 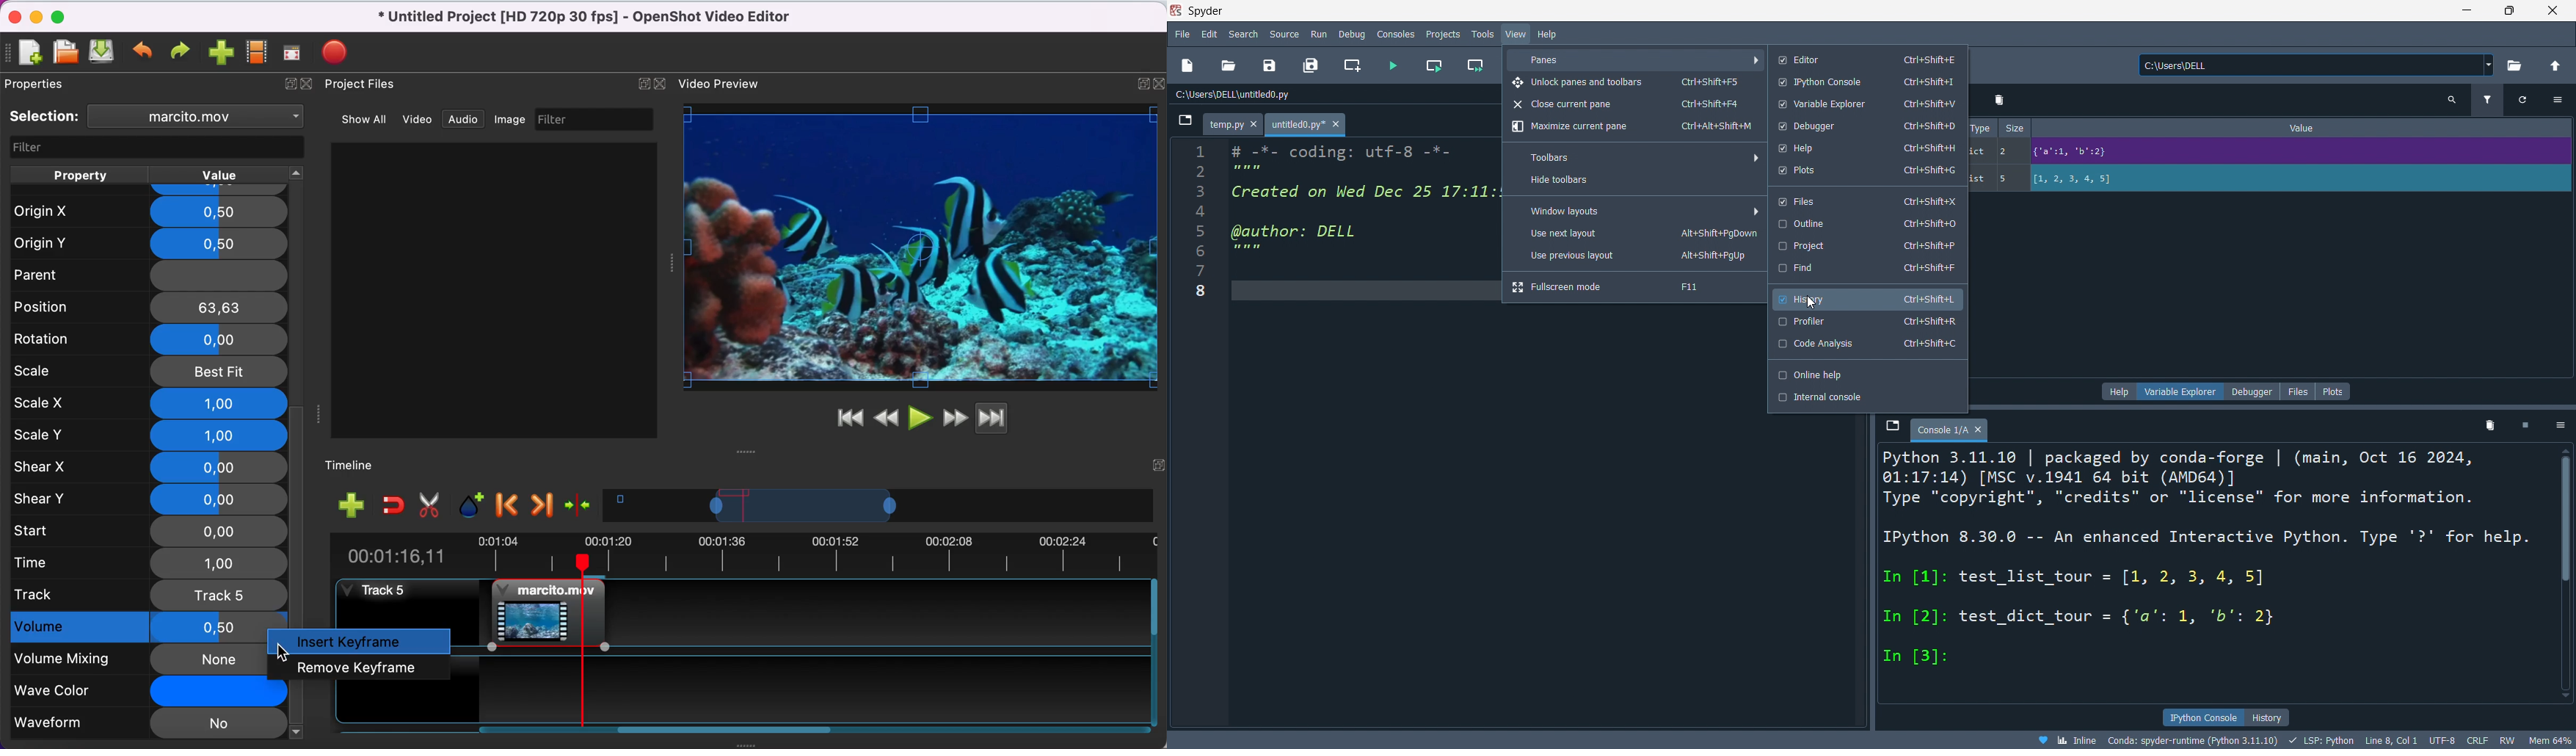 I want to click on run cell and move, so click(x=1479, y=66).